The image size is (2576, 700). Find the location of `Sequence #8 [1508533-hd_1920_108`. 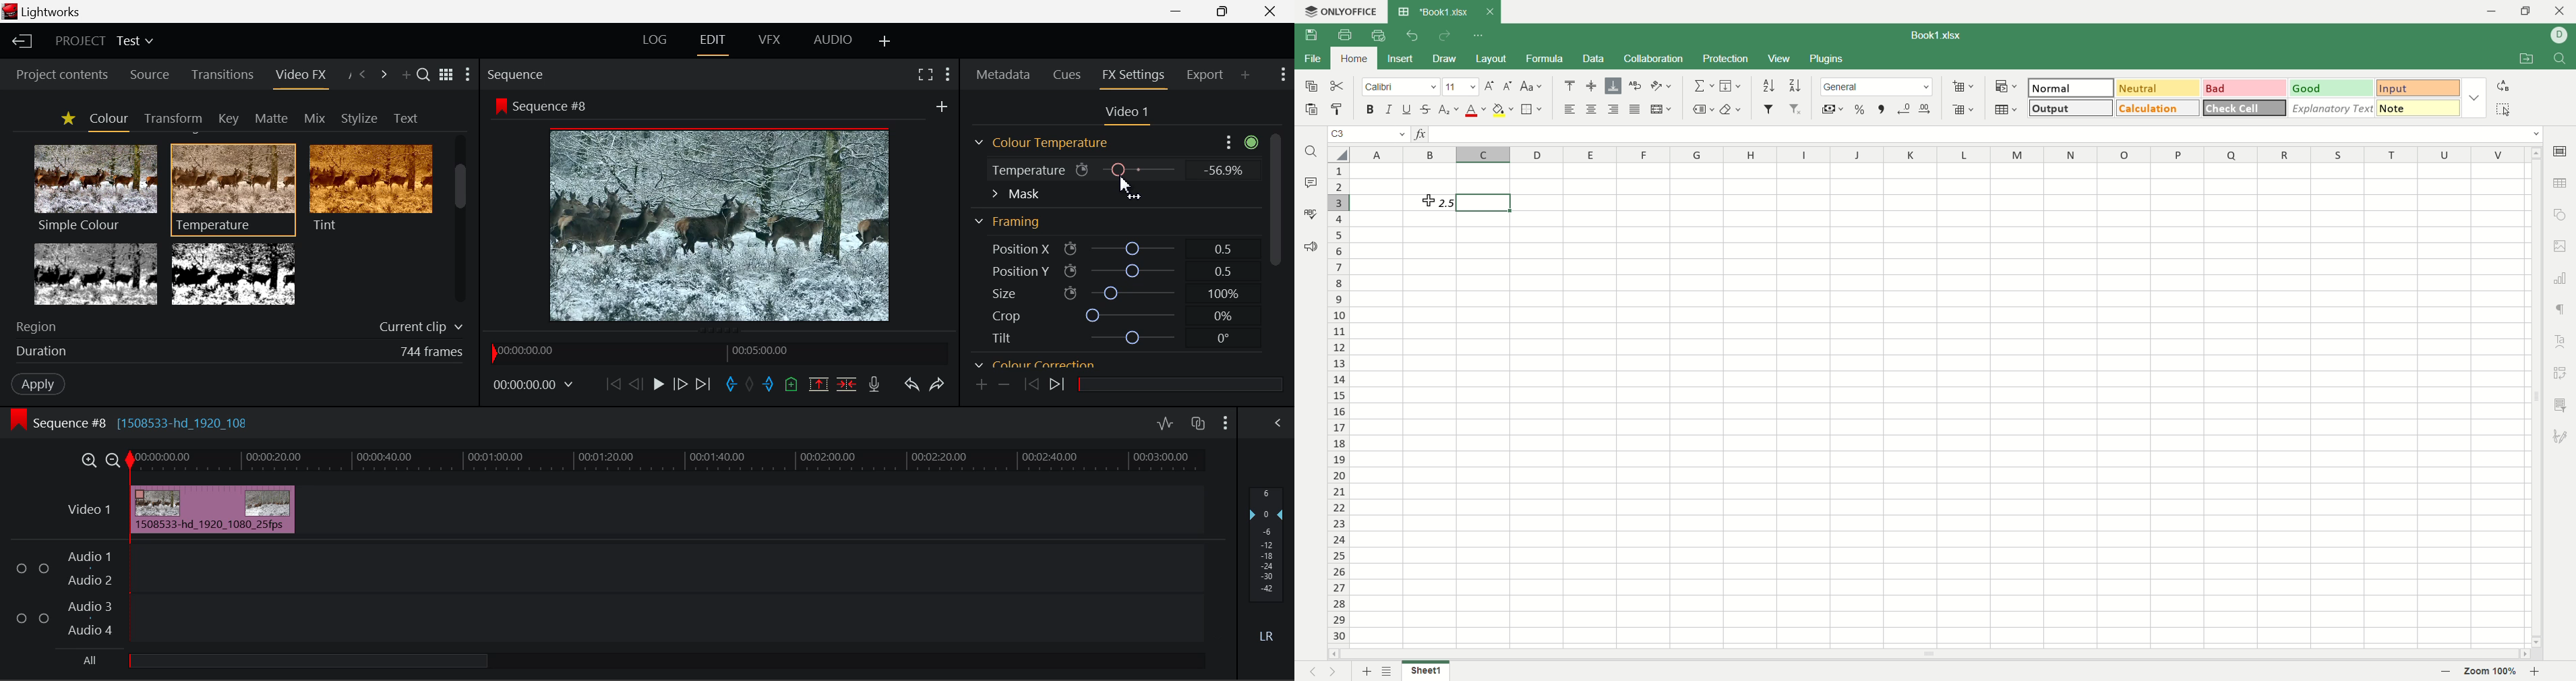

Sequence #8 [1508533-hd_1920_108 is located at coordinates (144, 420).